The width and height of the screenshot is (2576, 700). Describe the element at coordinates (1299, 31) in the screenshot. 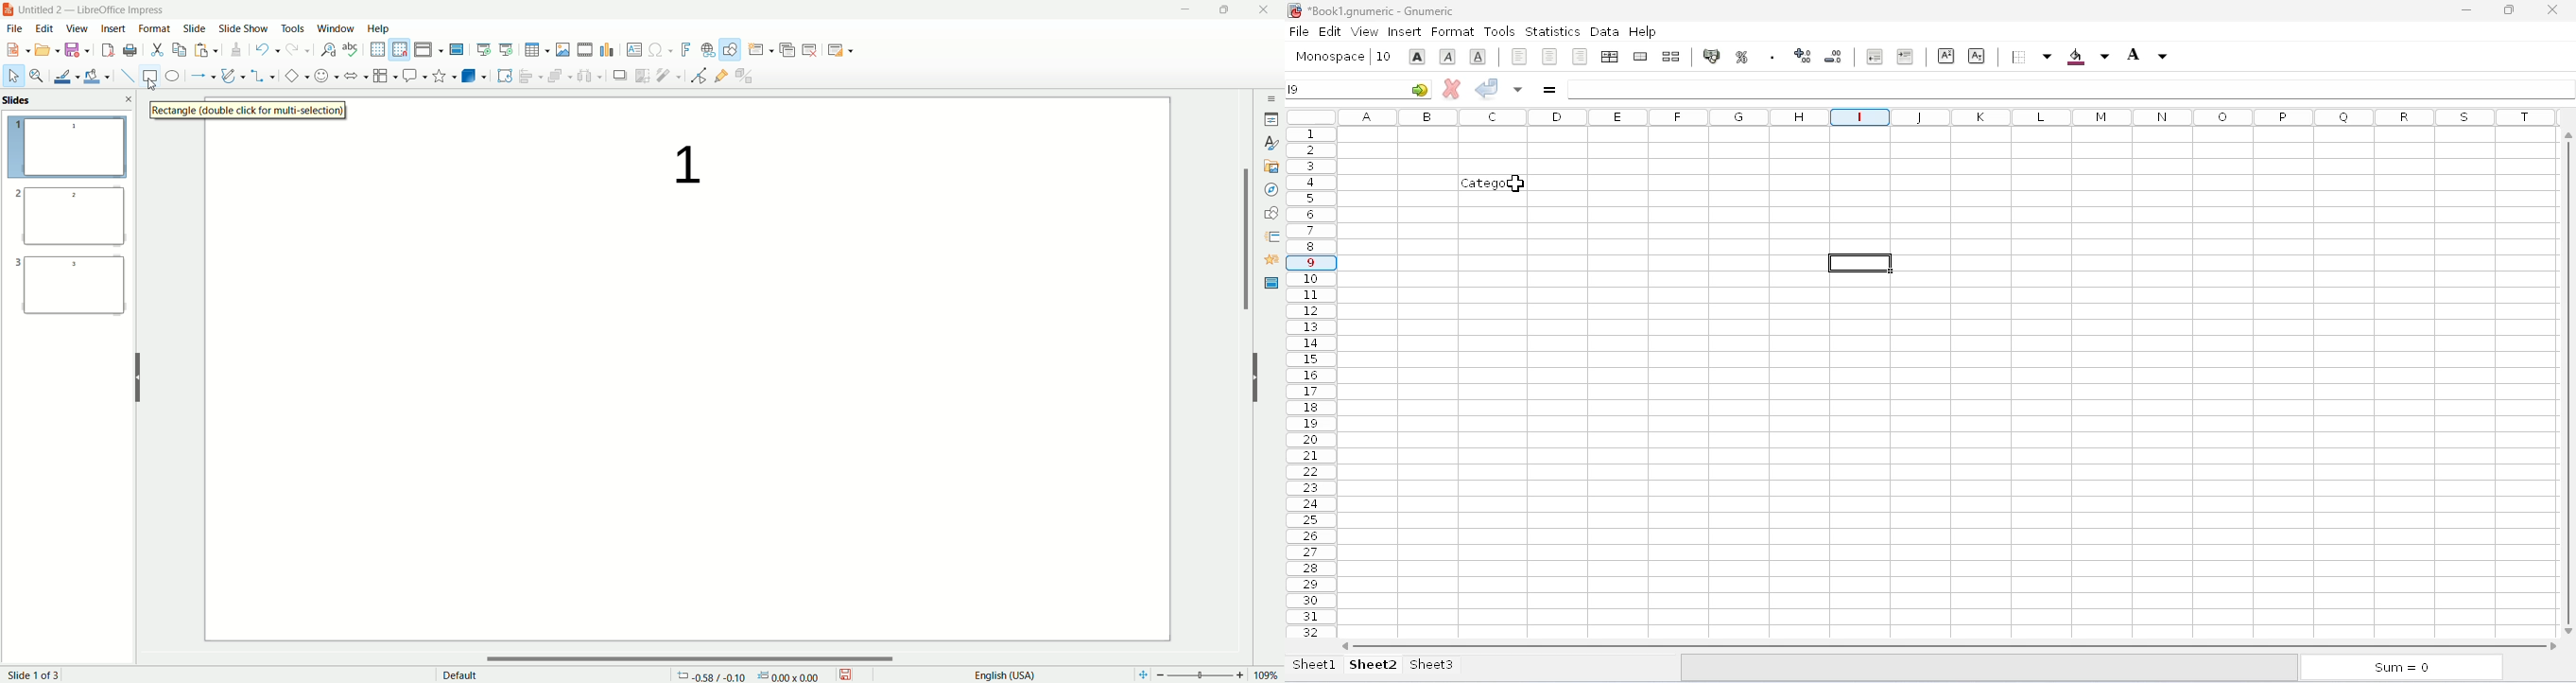

I see `file` at that location.